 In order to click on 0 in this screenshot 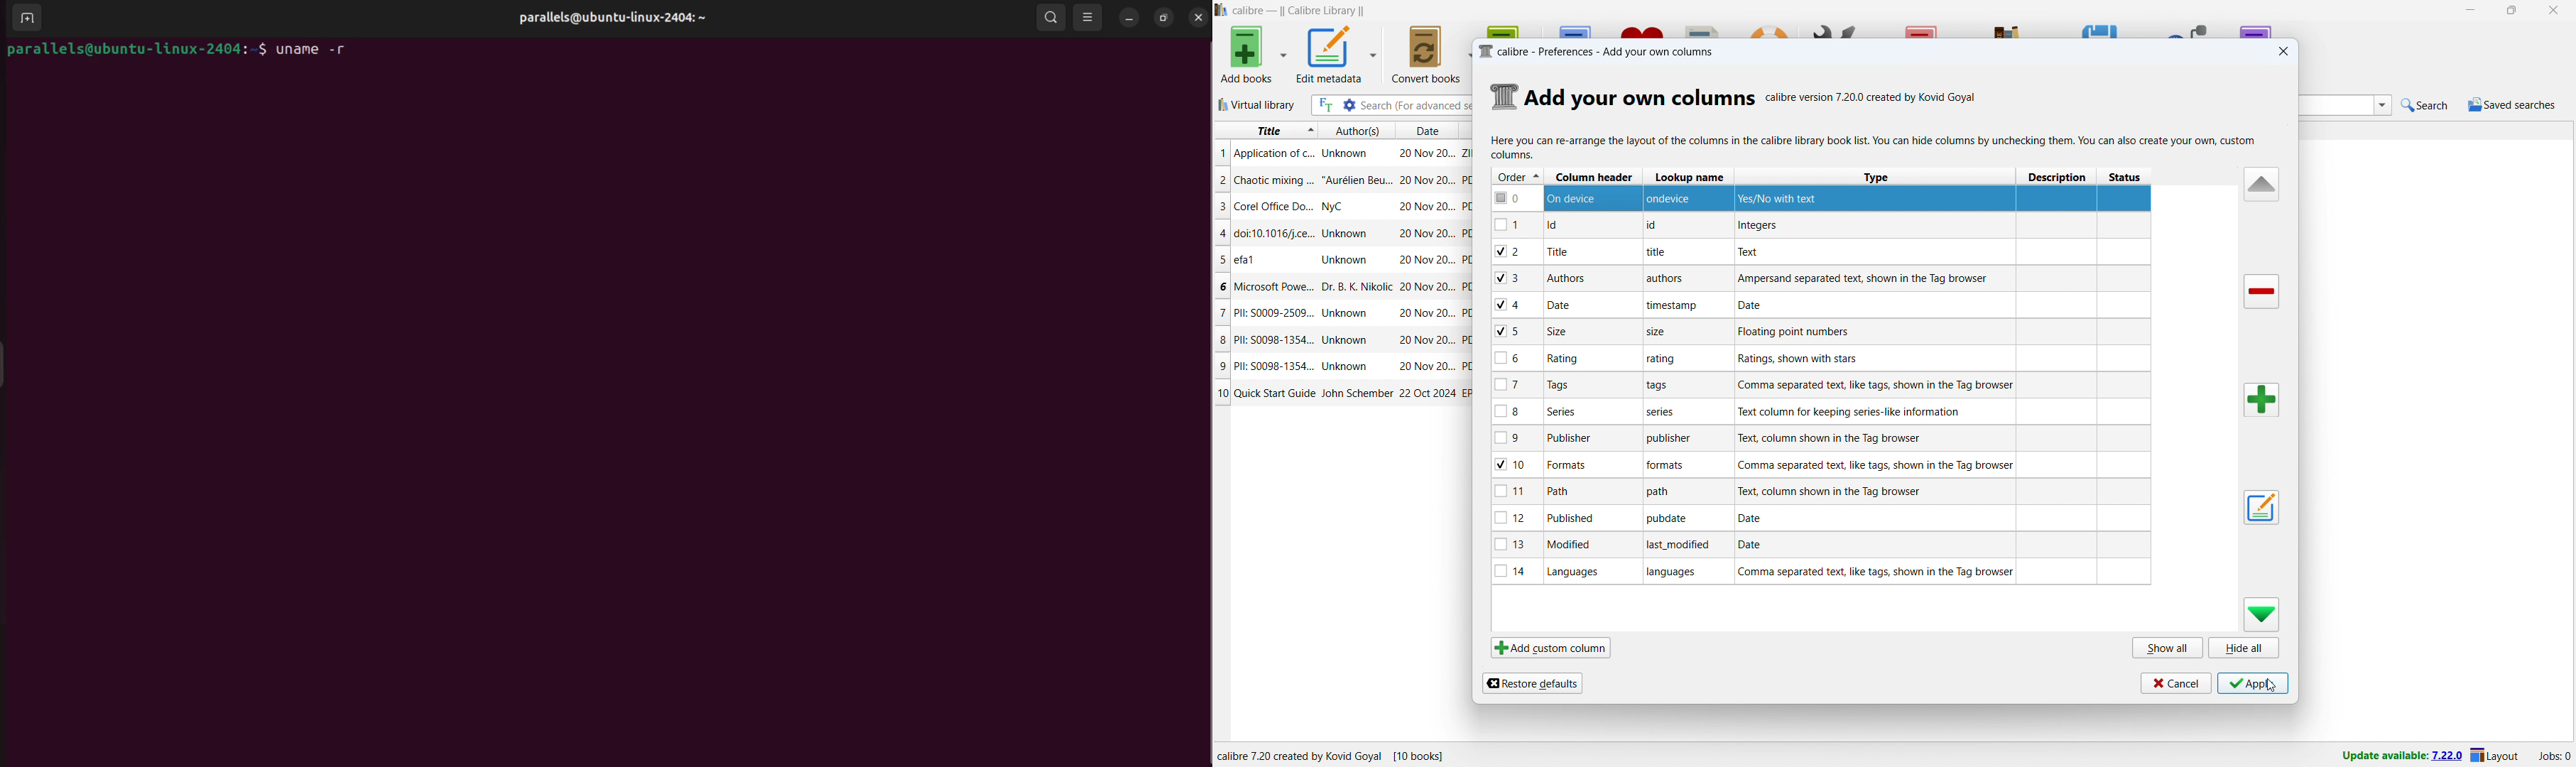, I will do `click(1515, 198)`.